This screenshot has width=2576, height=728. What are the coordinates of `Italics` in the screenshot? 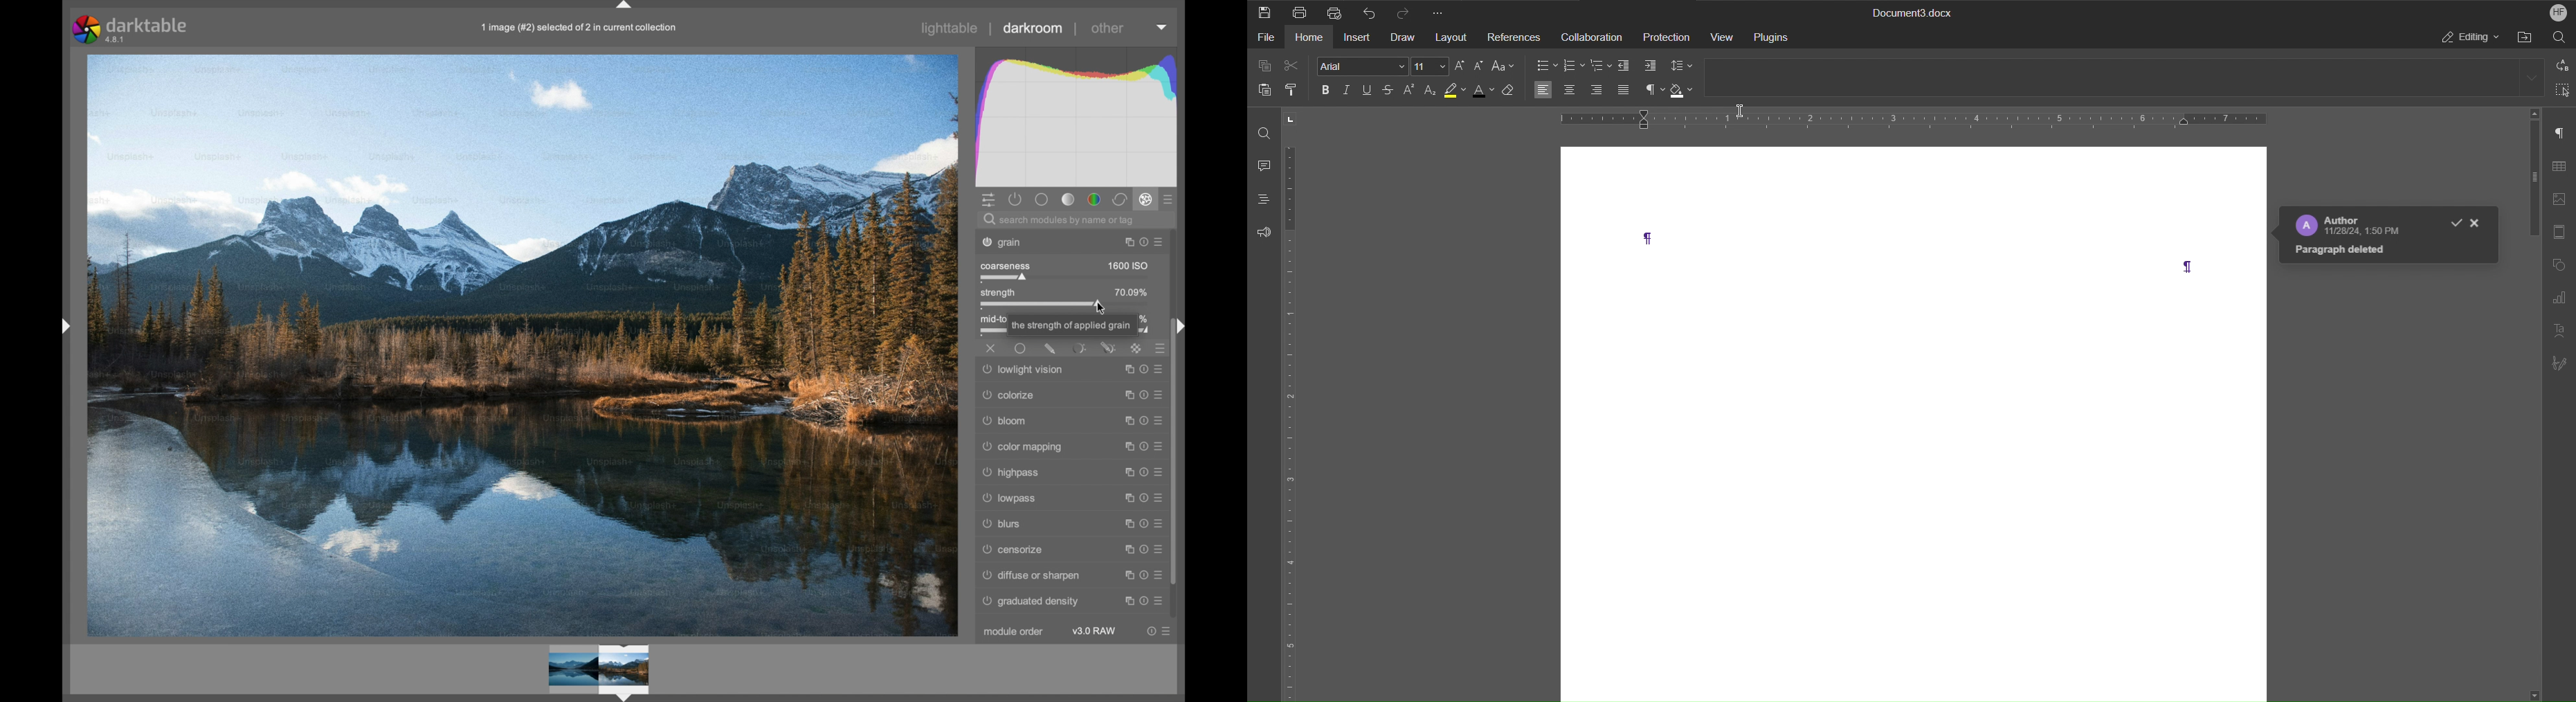 It's located at (1347, 89).